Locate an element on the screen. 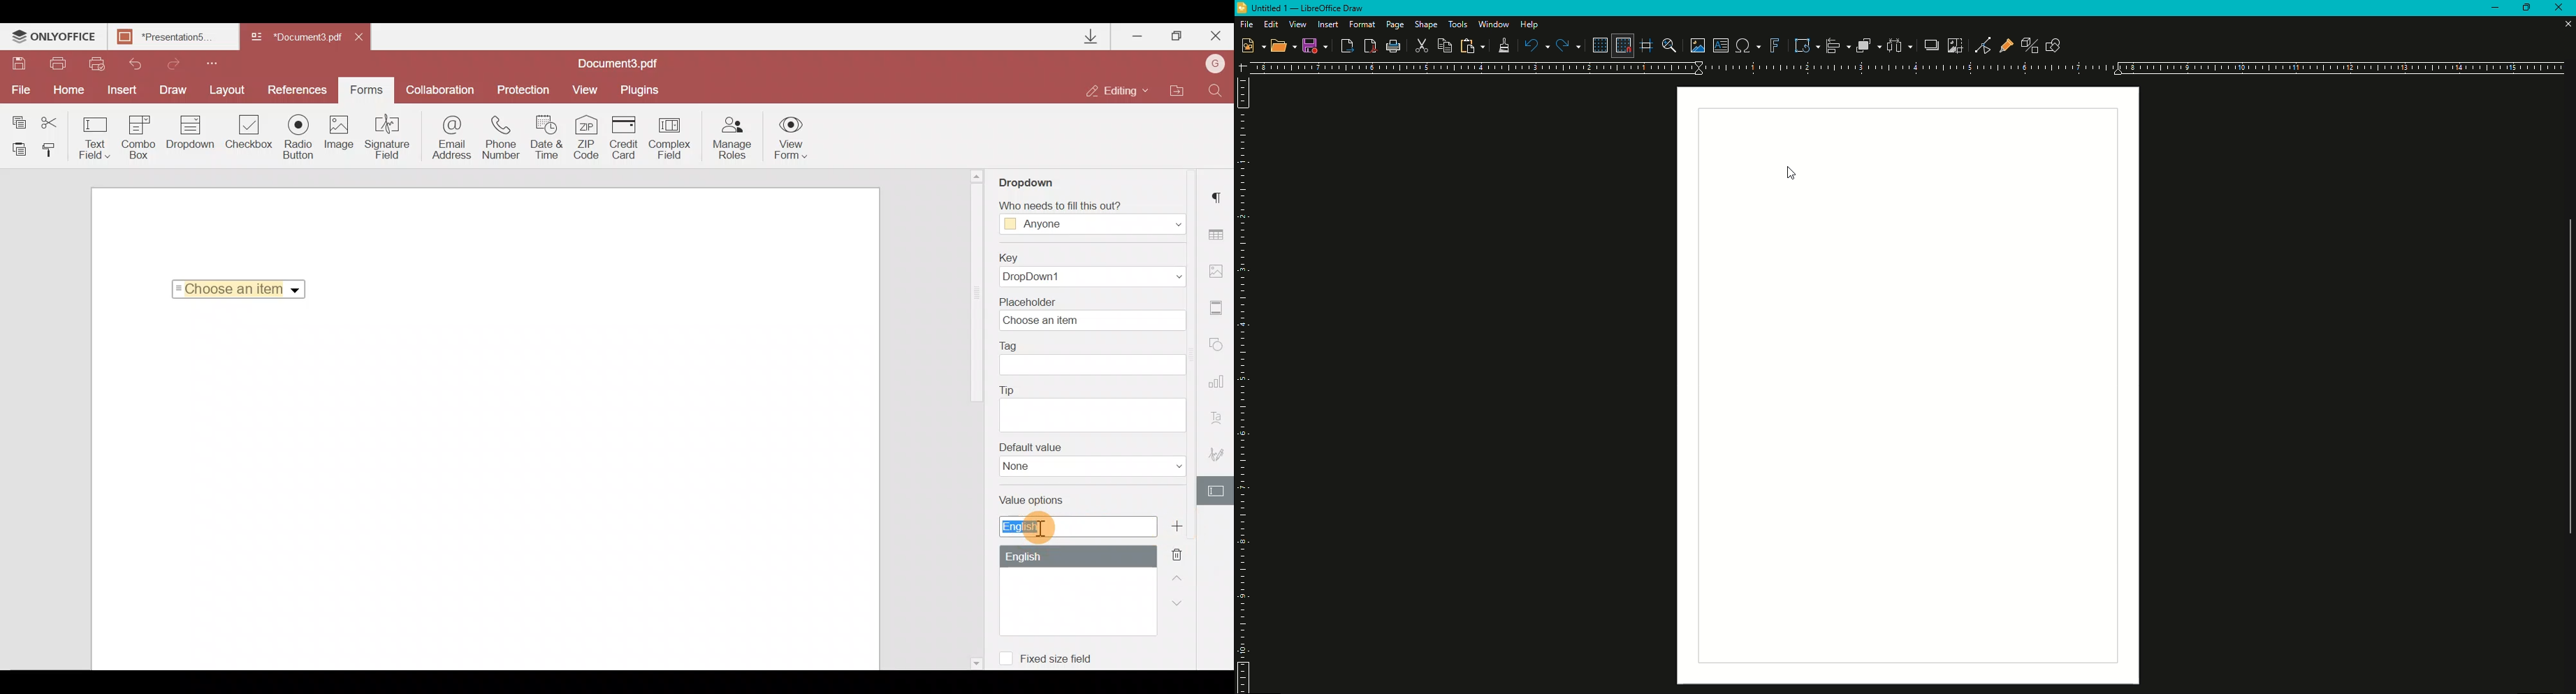 The height and width of the screenshot is (700, 2576). Display Grid is located at coordinates (1599, 46).